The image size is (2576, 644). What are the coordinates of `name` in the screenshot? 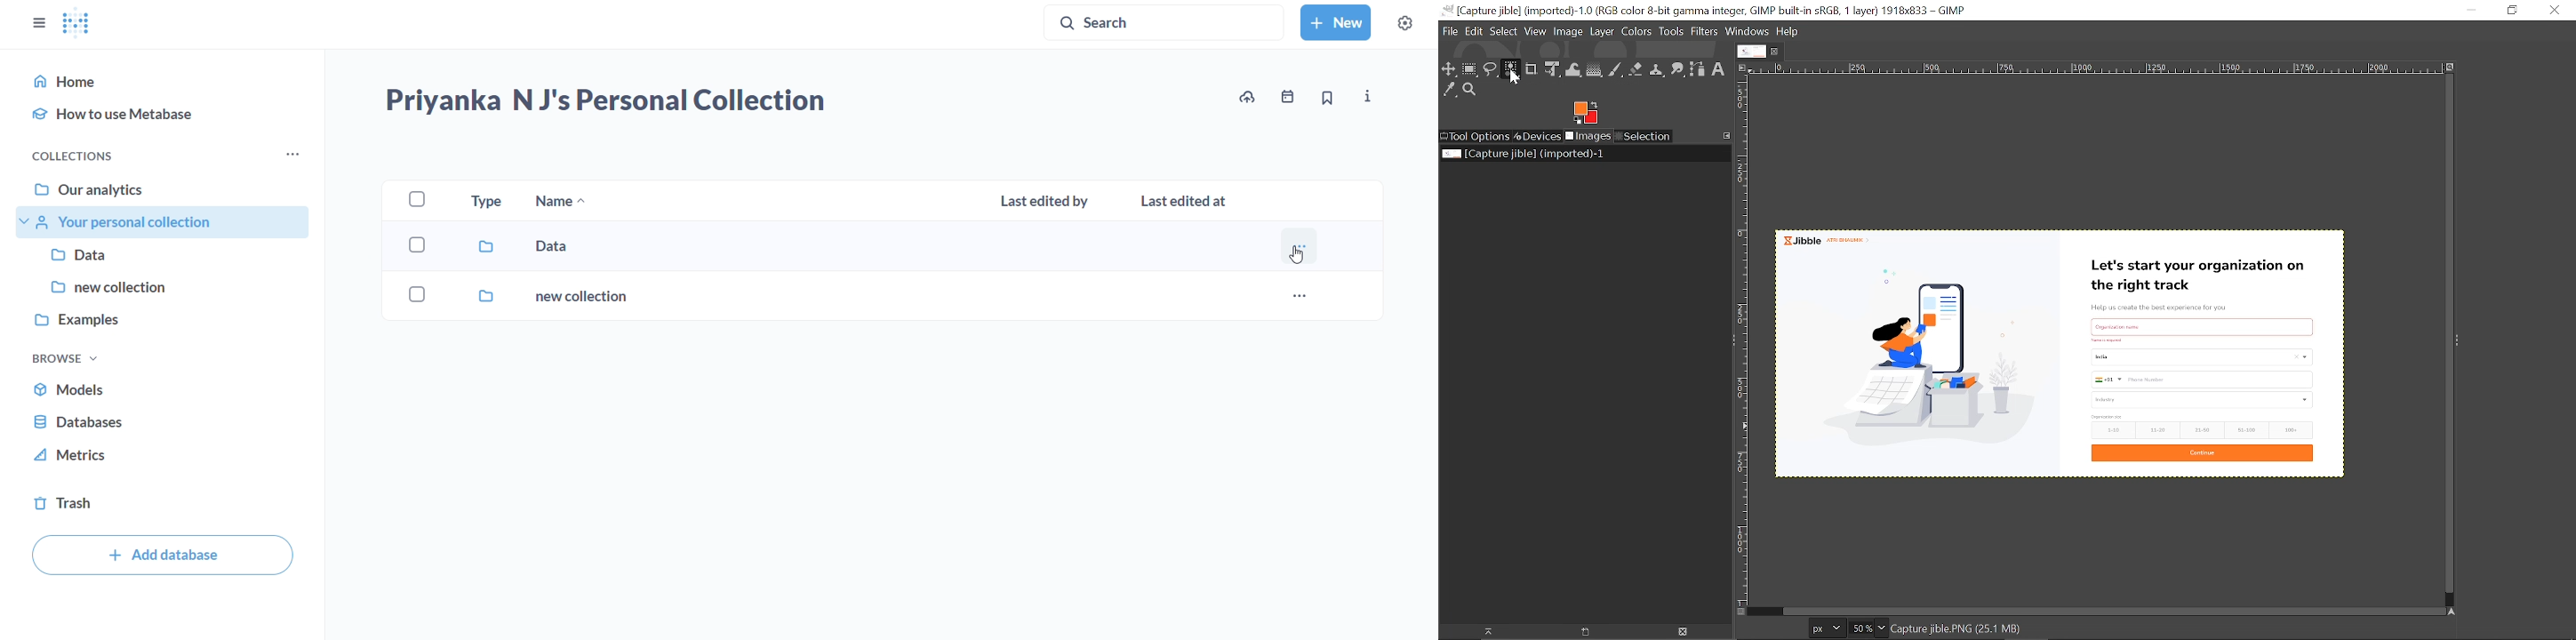 It's located at (561, 202).